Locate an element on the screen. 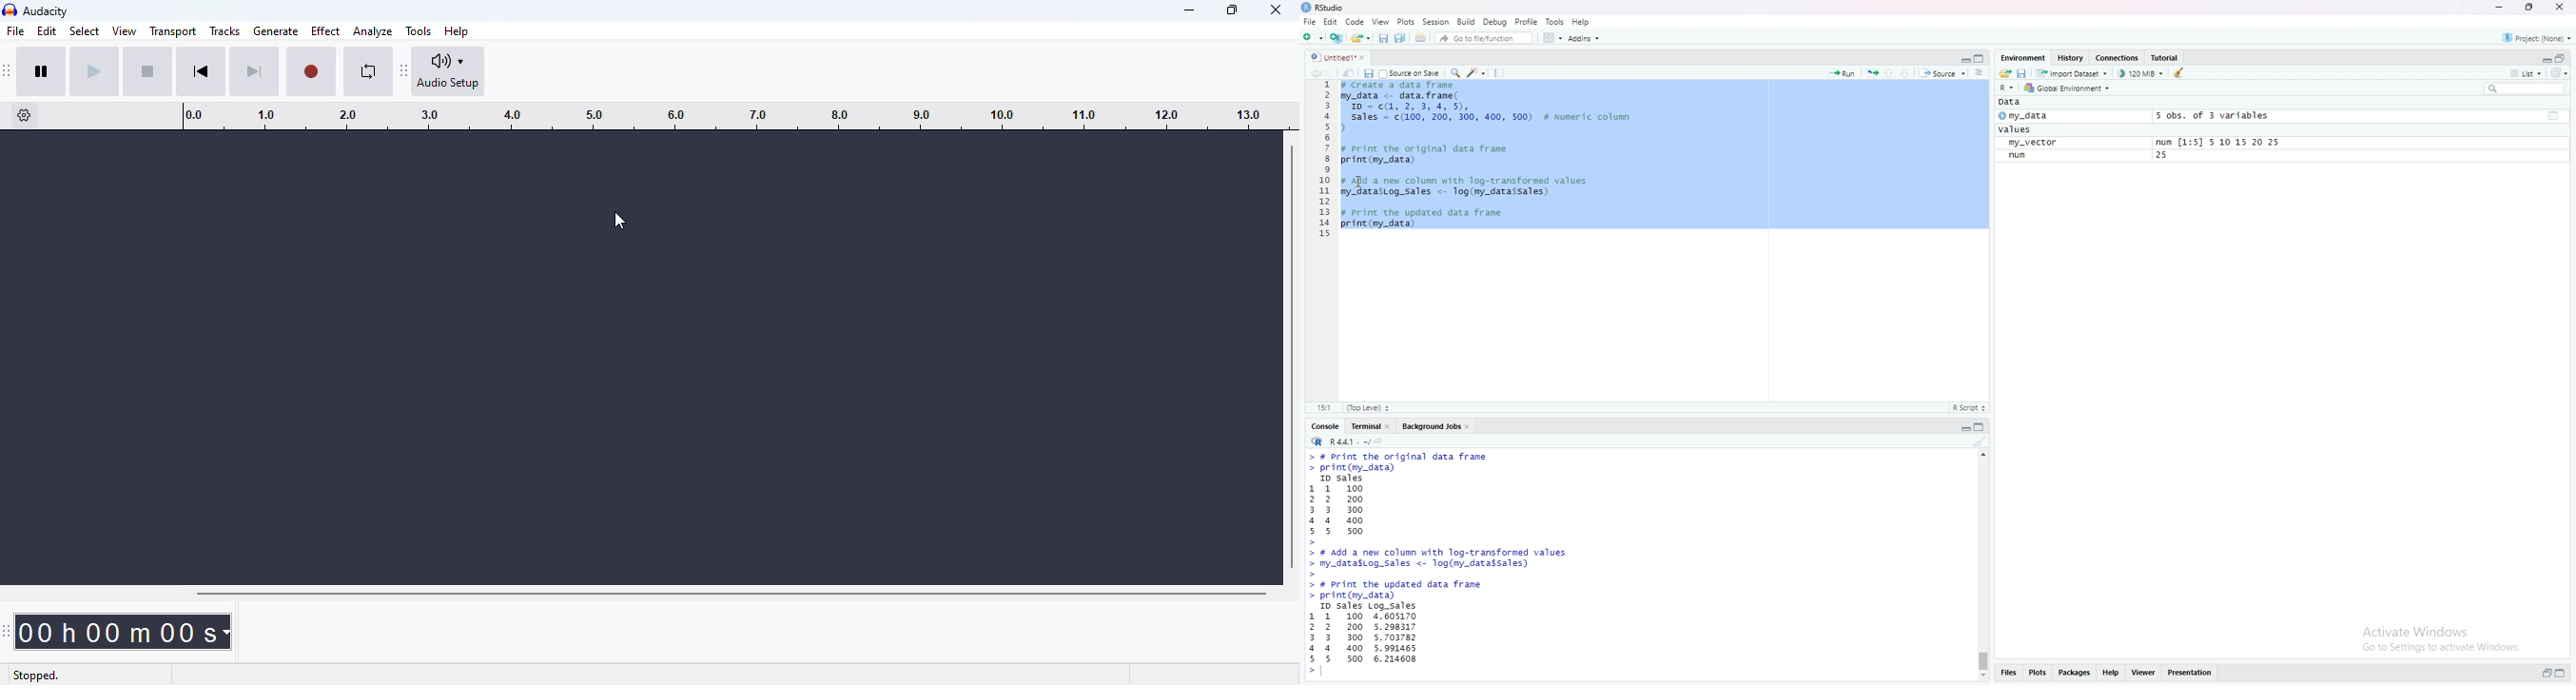 The image size is (2576, 700). minimize is located at coordinates (1962, 428).